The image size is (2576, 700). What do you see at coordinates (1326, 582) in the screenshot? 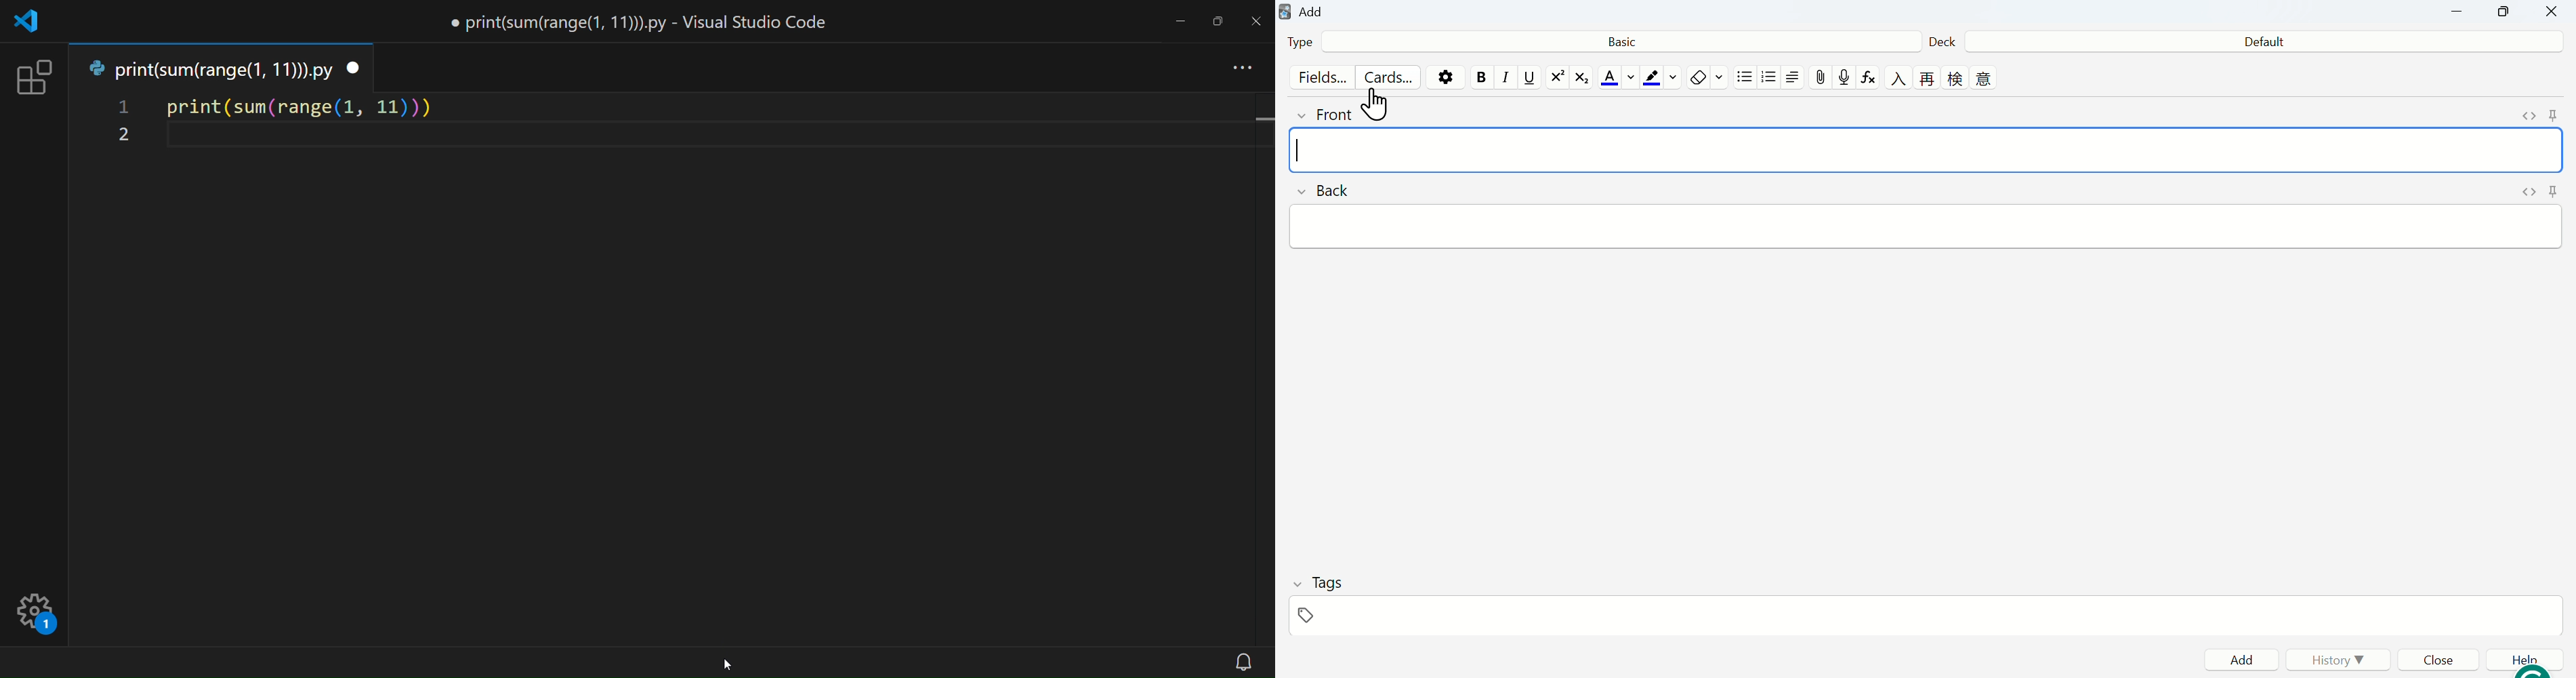
I see `Tags` at bounding box center [1326, 582].